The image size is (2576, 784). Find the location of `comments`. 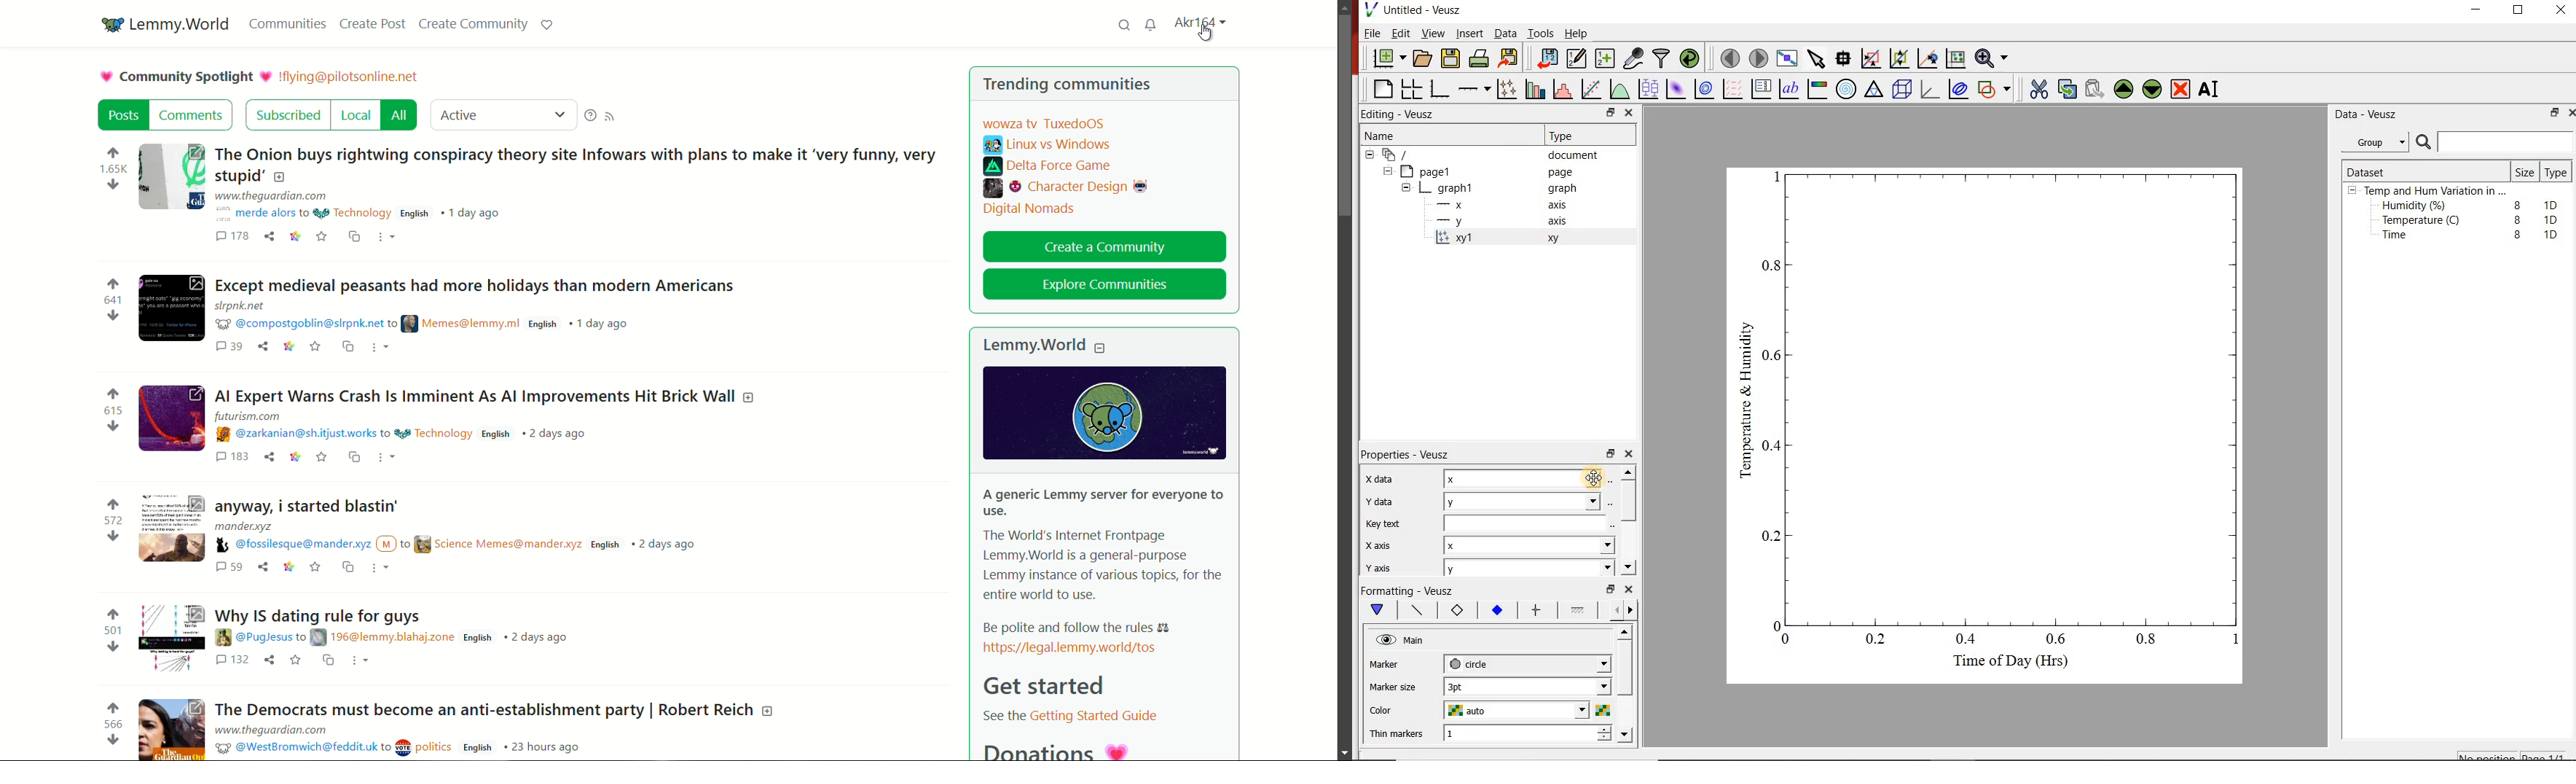

comments is located at coordinates (193, 114).